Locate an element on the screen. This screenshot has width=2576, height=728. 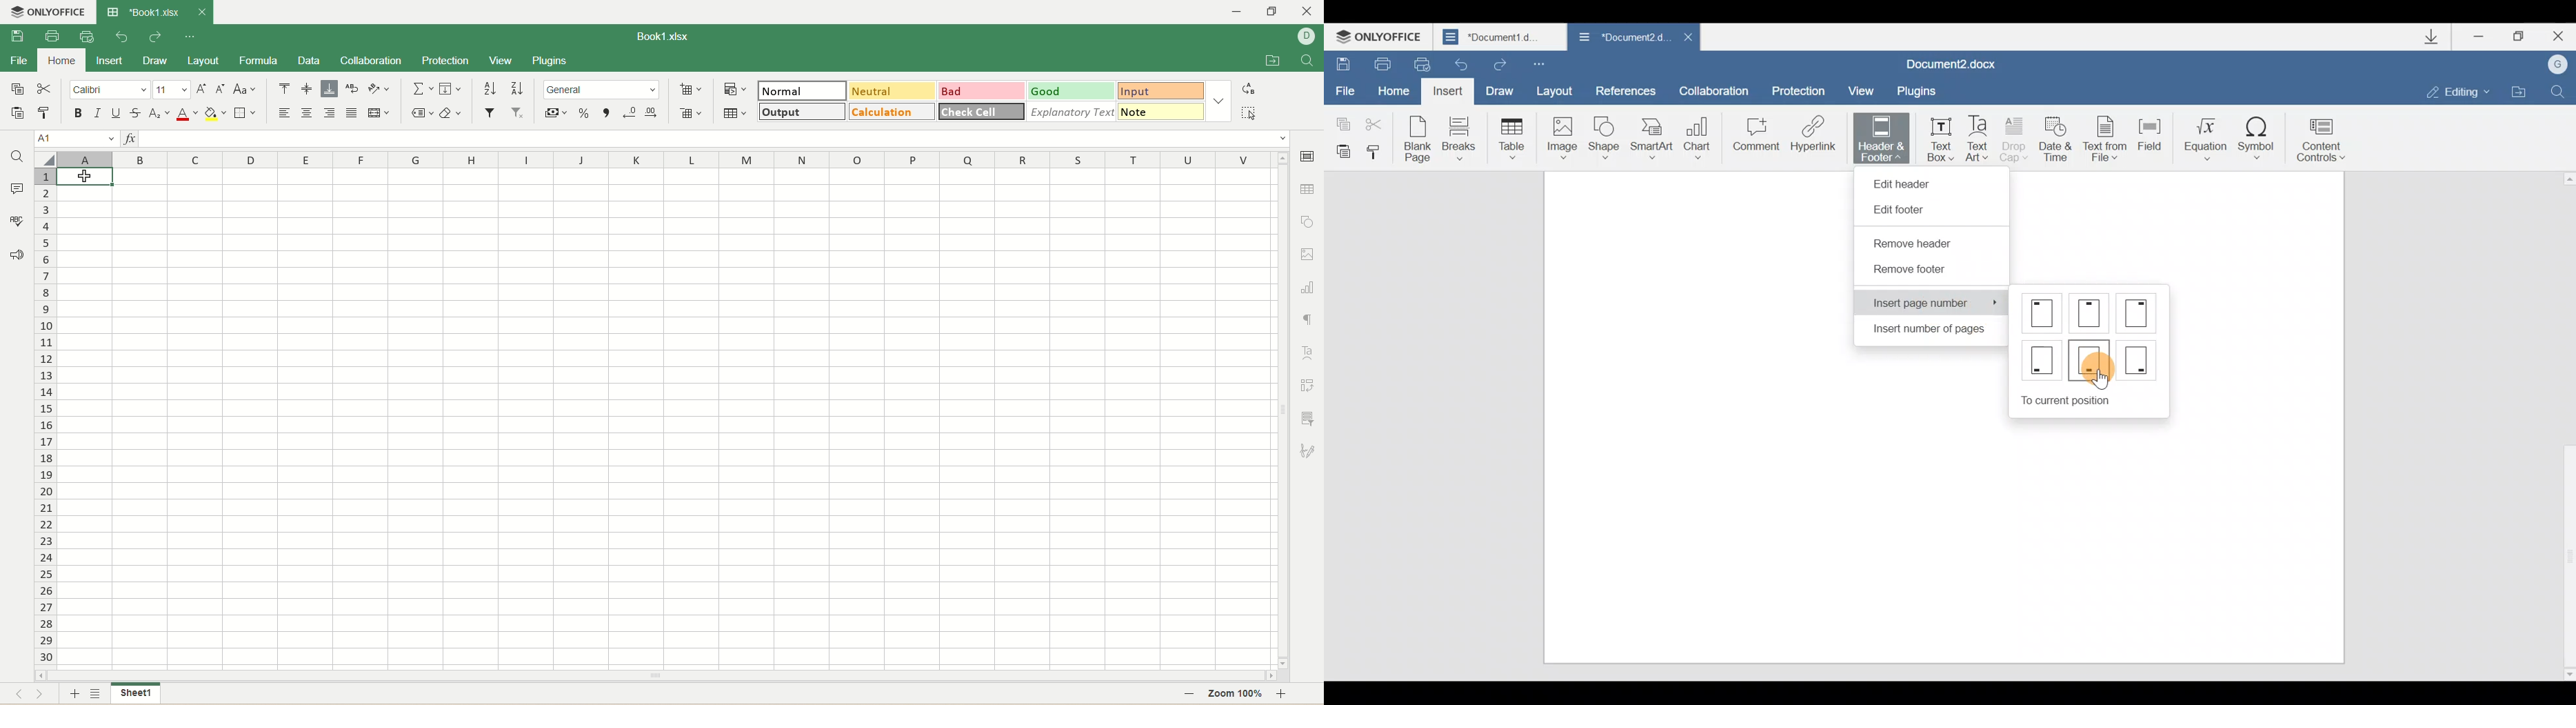
zoom percent is located at coordinates (1236, 695).